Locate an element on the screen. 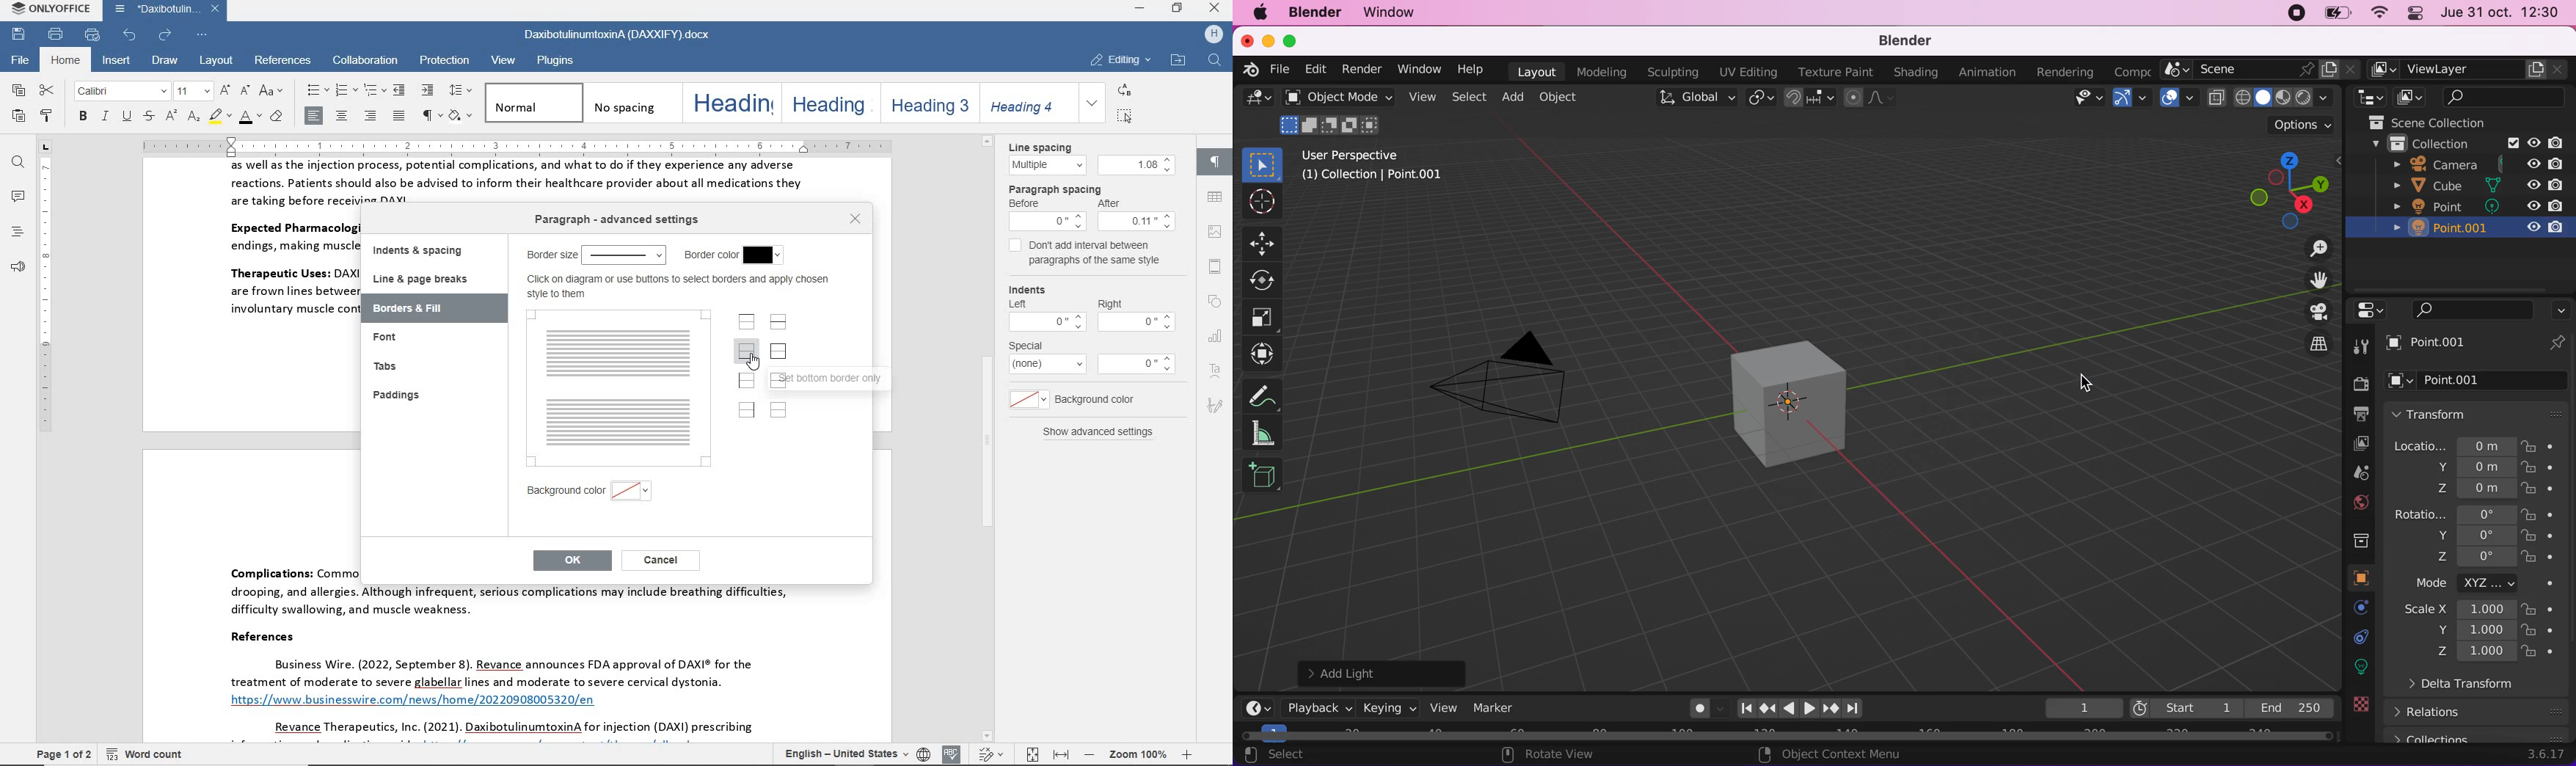 Image resolution: width=2576 pixels, height=784 pixels. collection is located at coordinates (2360, 537).